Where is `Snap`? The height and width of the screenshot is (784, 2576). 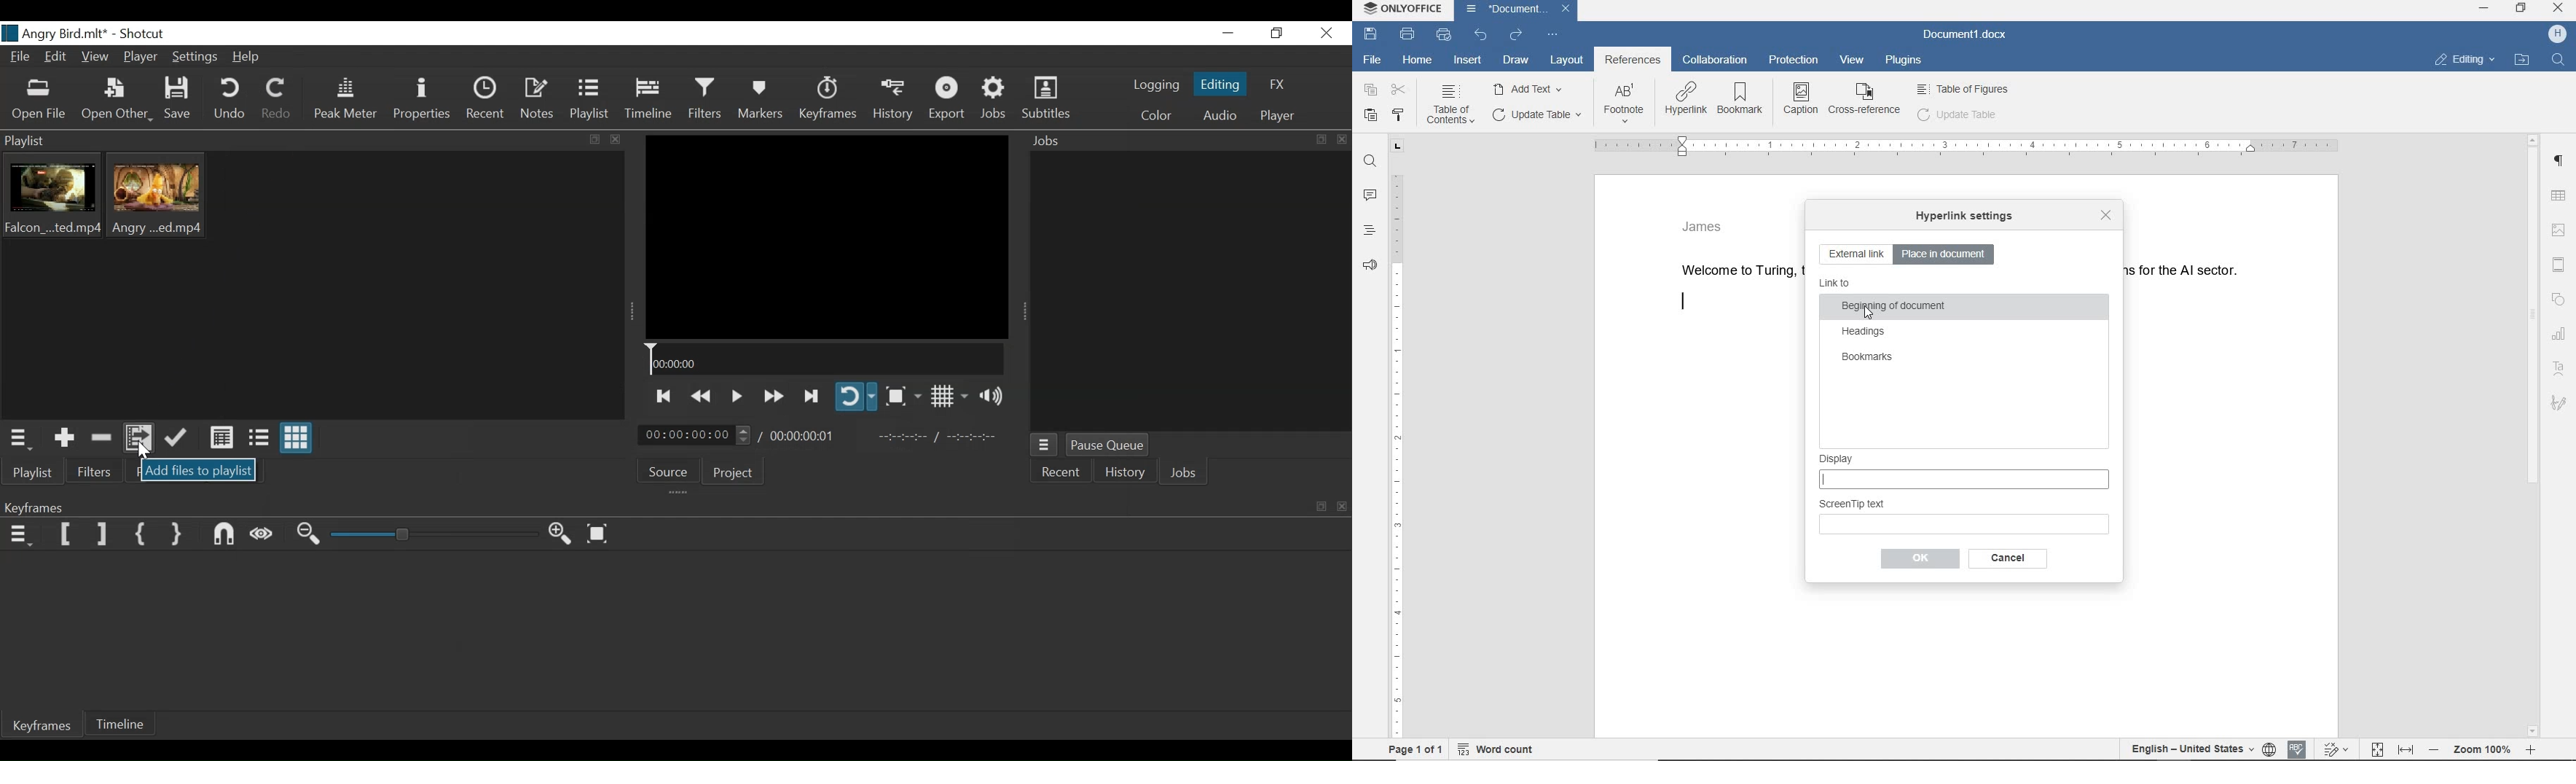 Snap is located at coordinates (225, 535).